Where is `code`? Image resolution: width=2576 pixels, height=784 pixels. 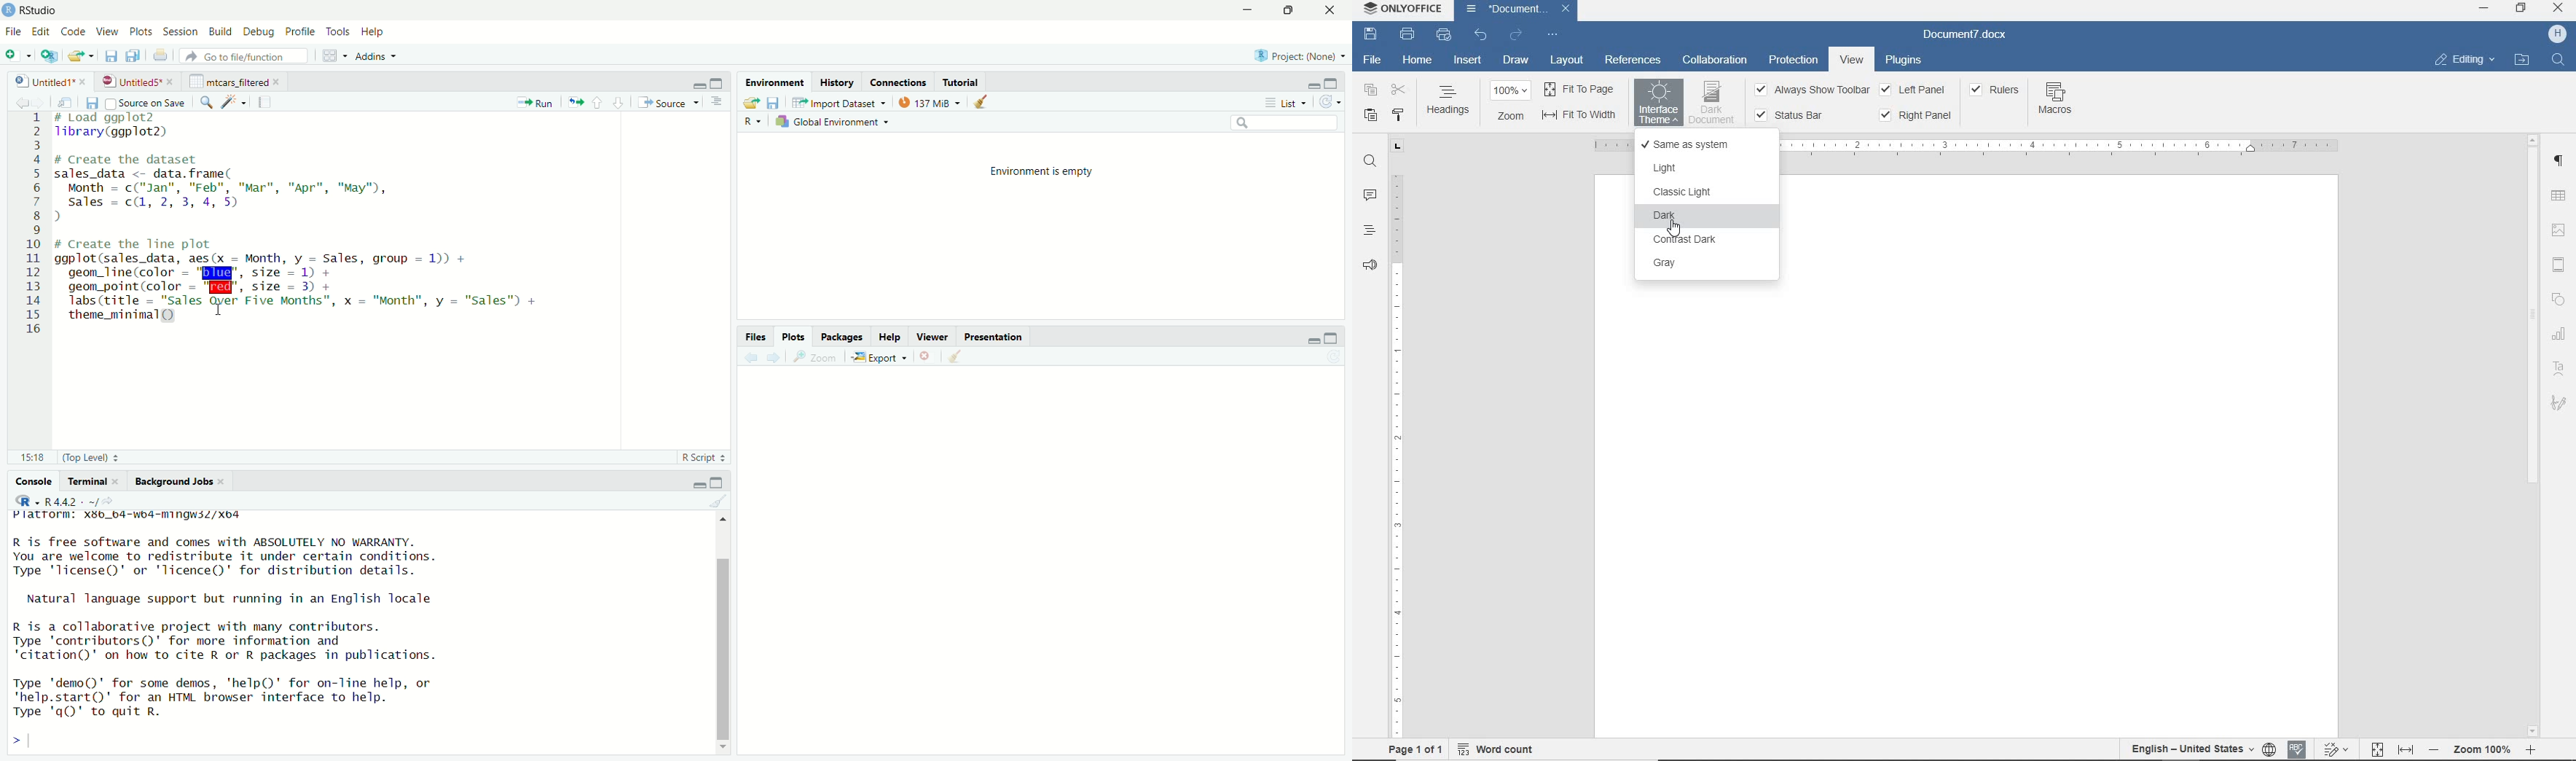
code is located at coordinates (75, 32).